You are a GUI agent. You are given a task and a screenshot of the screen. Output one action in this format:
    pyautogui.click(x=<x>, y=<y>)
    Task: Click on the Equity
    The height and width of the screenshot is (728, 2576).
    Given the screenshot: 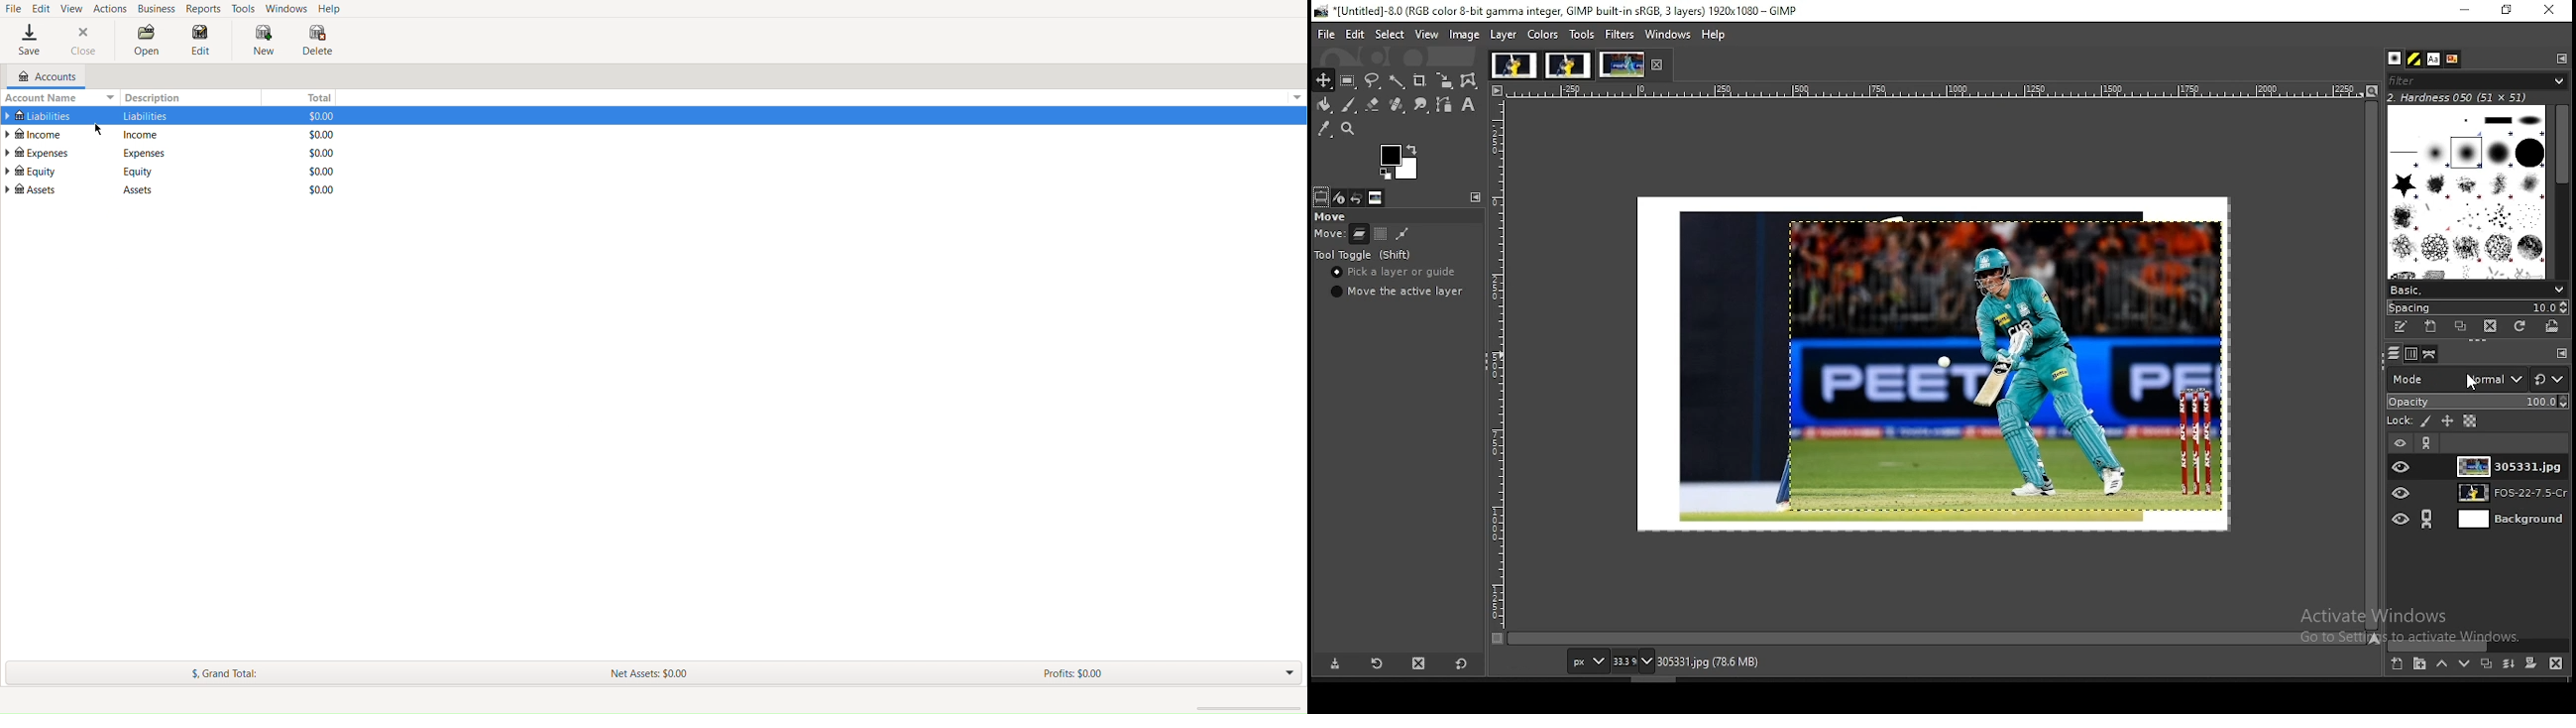 What is the action you would take?
    pyautogui.click(x=35, y=171)
    